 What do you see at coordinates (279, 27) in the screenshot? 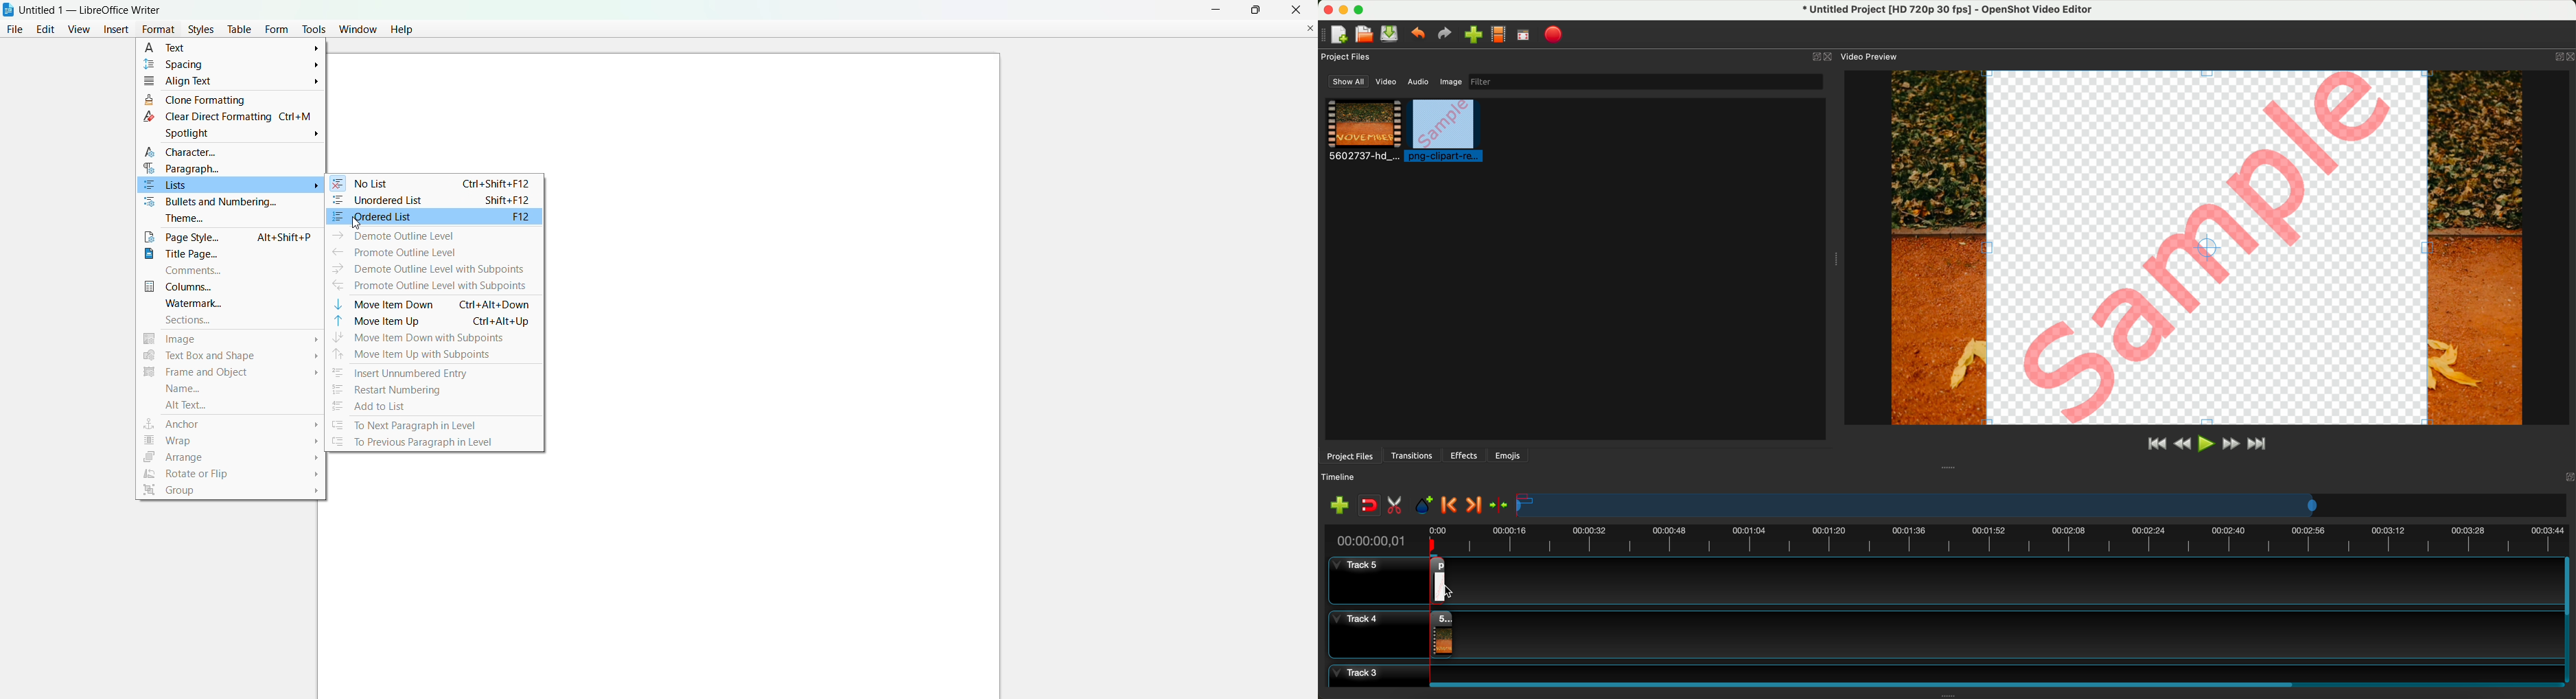
I see `form` at bounding box center [279, 27].